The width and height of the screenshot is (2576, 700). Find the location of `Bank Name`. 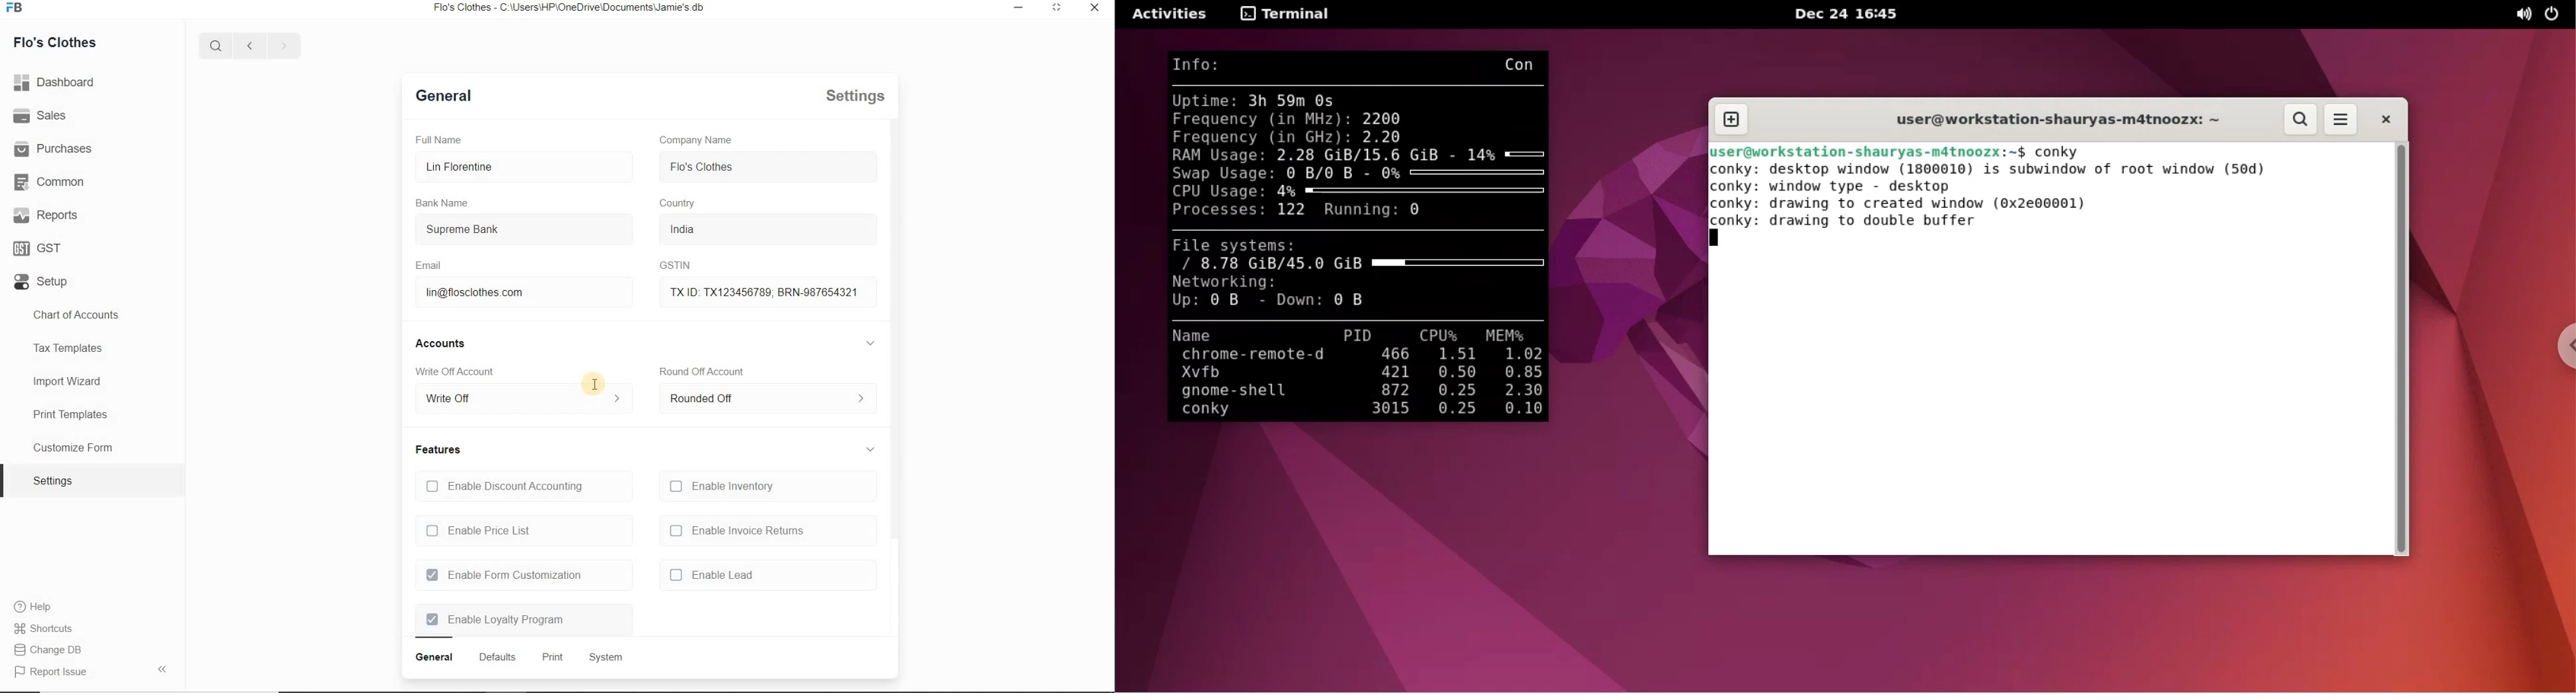

Bank Name is located at coordinates (445, 200).